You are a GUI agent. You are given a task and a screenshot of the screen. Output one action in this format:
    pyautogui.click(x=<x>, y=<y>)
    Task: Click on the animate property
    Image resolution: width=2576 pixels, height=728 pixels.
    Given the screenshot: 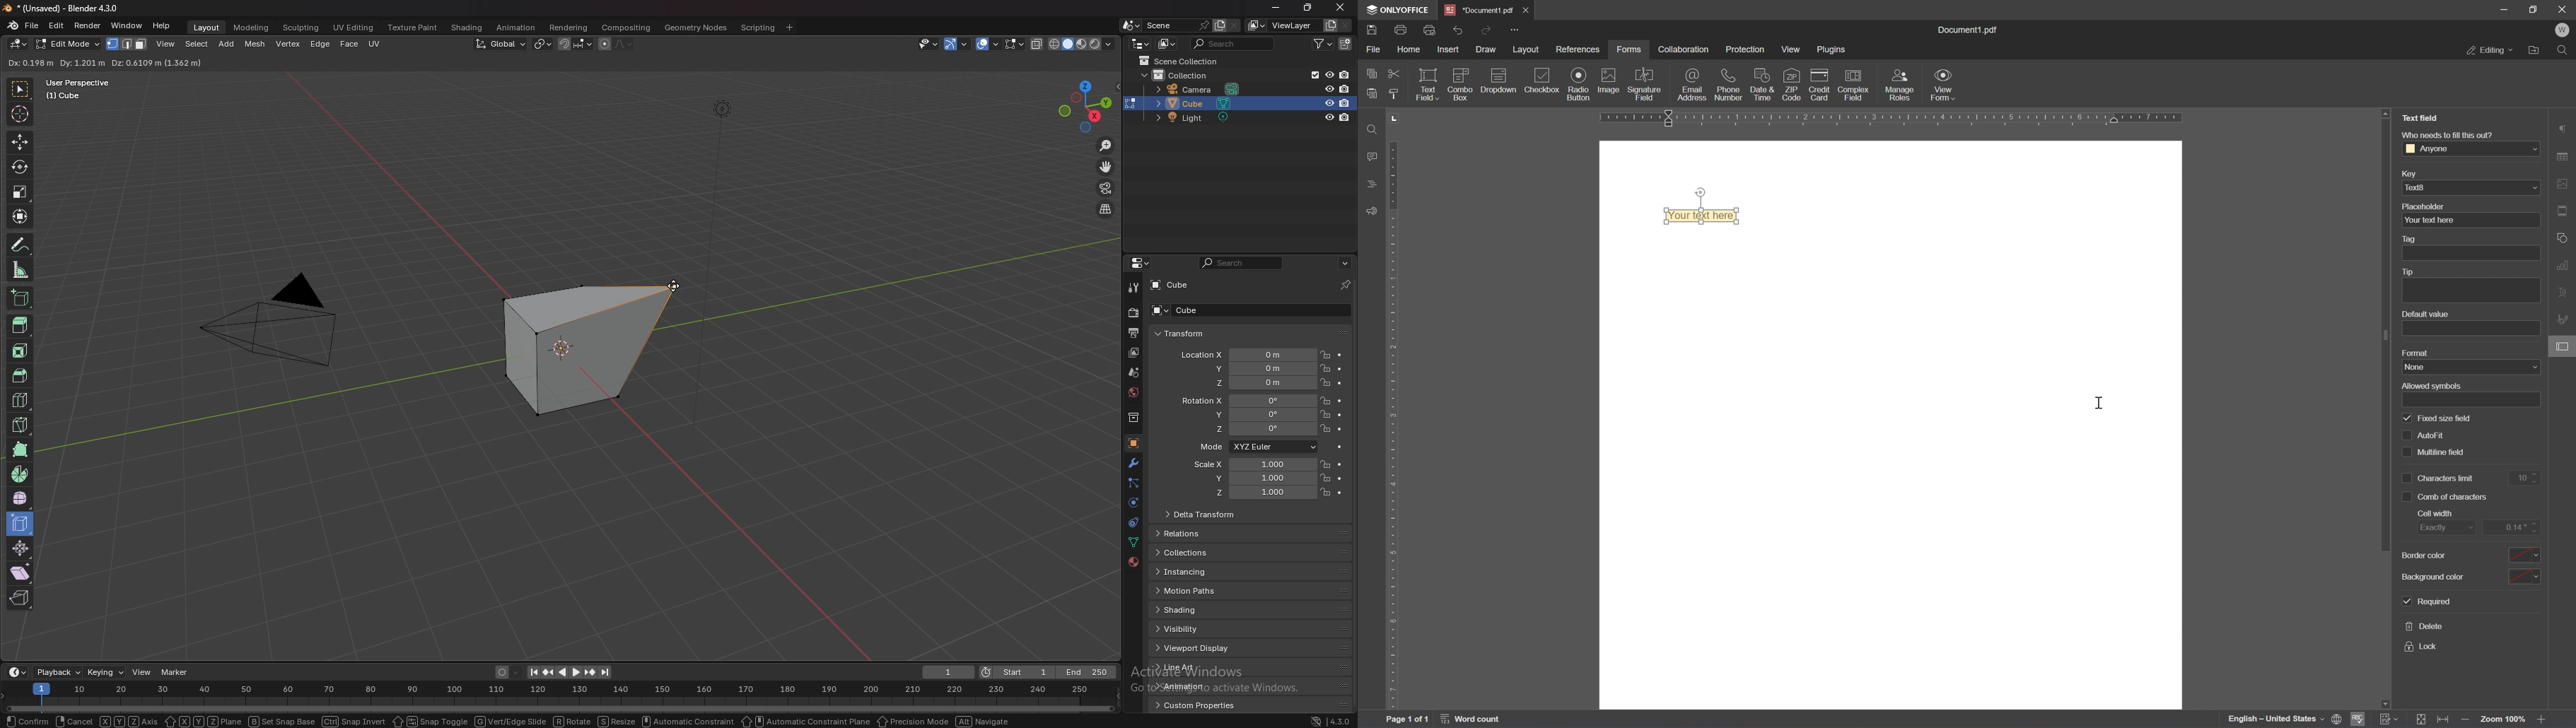 What is the action you would take?
    pyautogui.click(x=1341, y=401)
    